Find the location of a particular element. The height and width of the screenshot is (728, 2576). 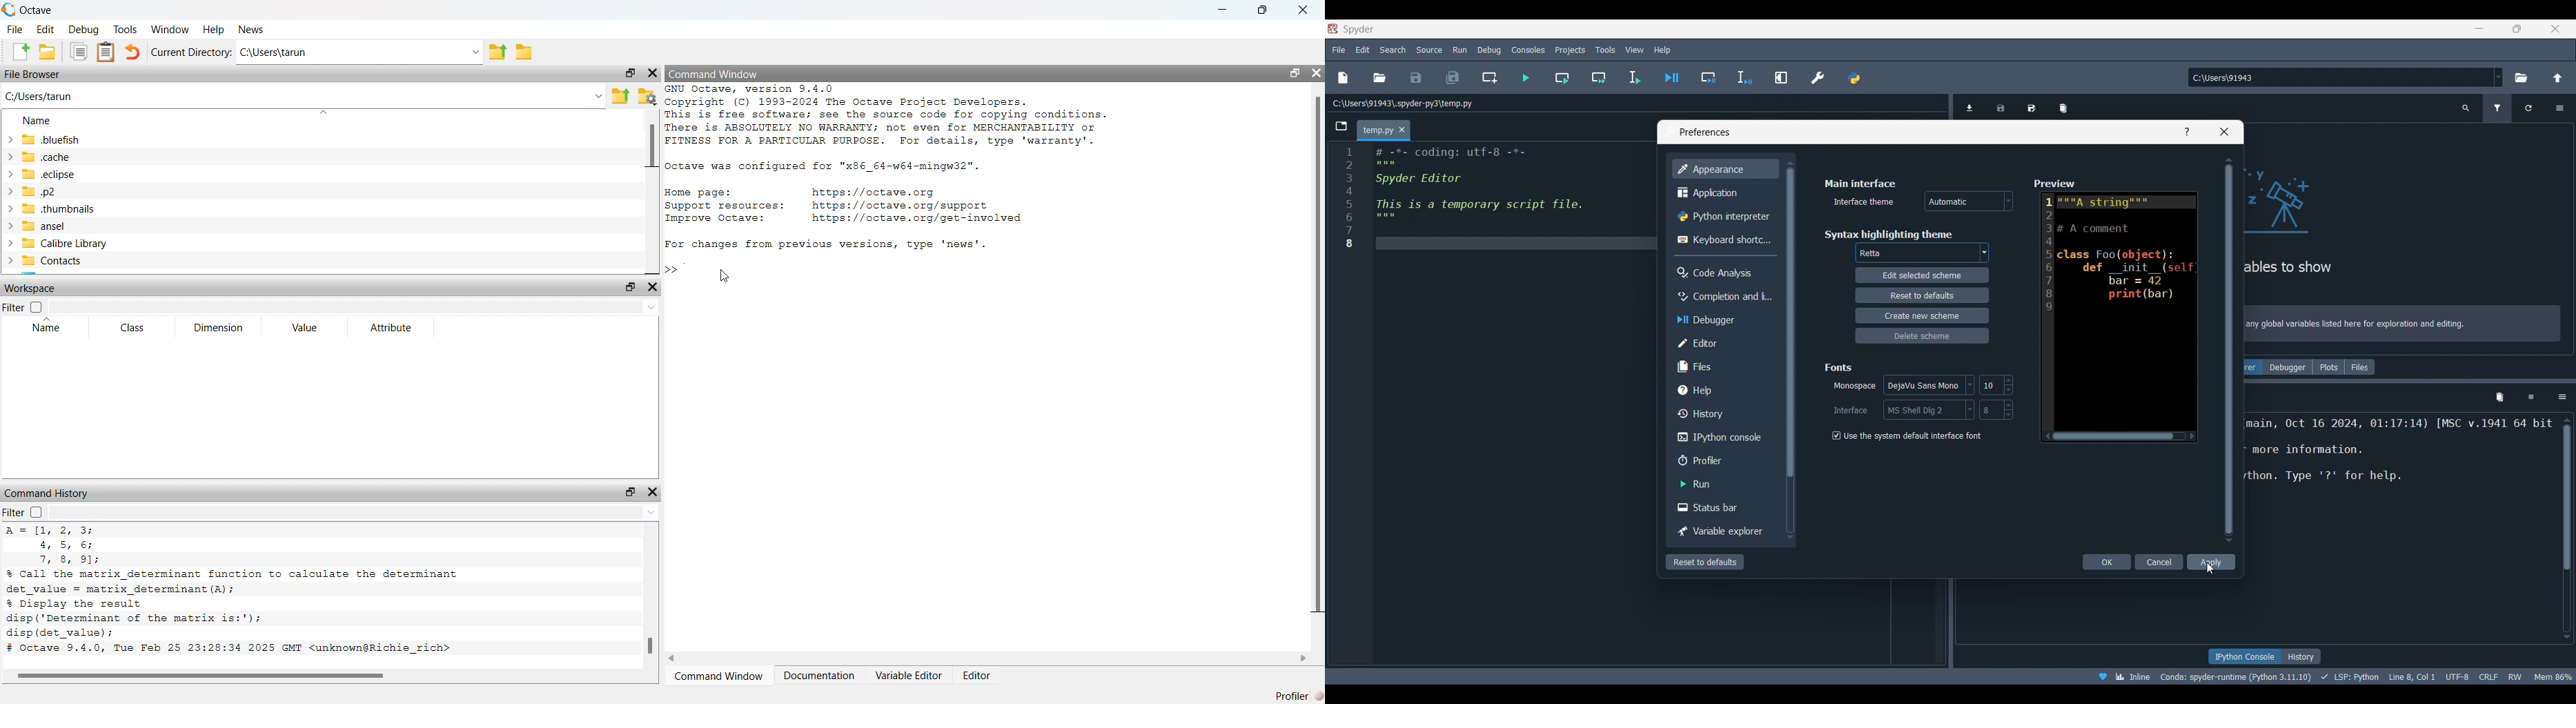

interface font options is located at coordinates (1928, 409).